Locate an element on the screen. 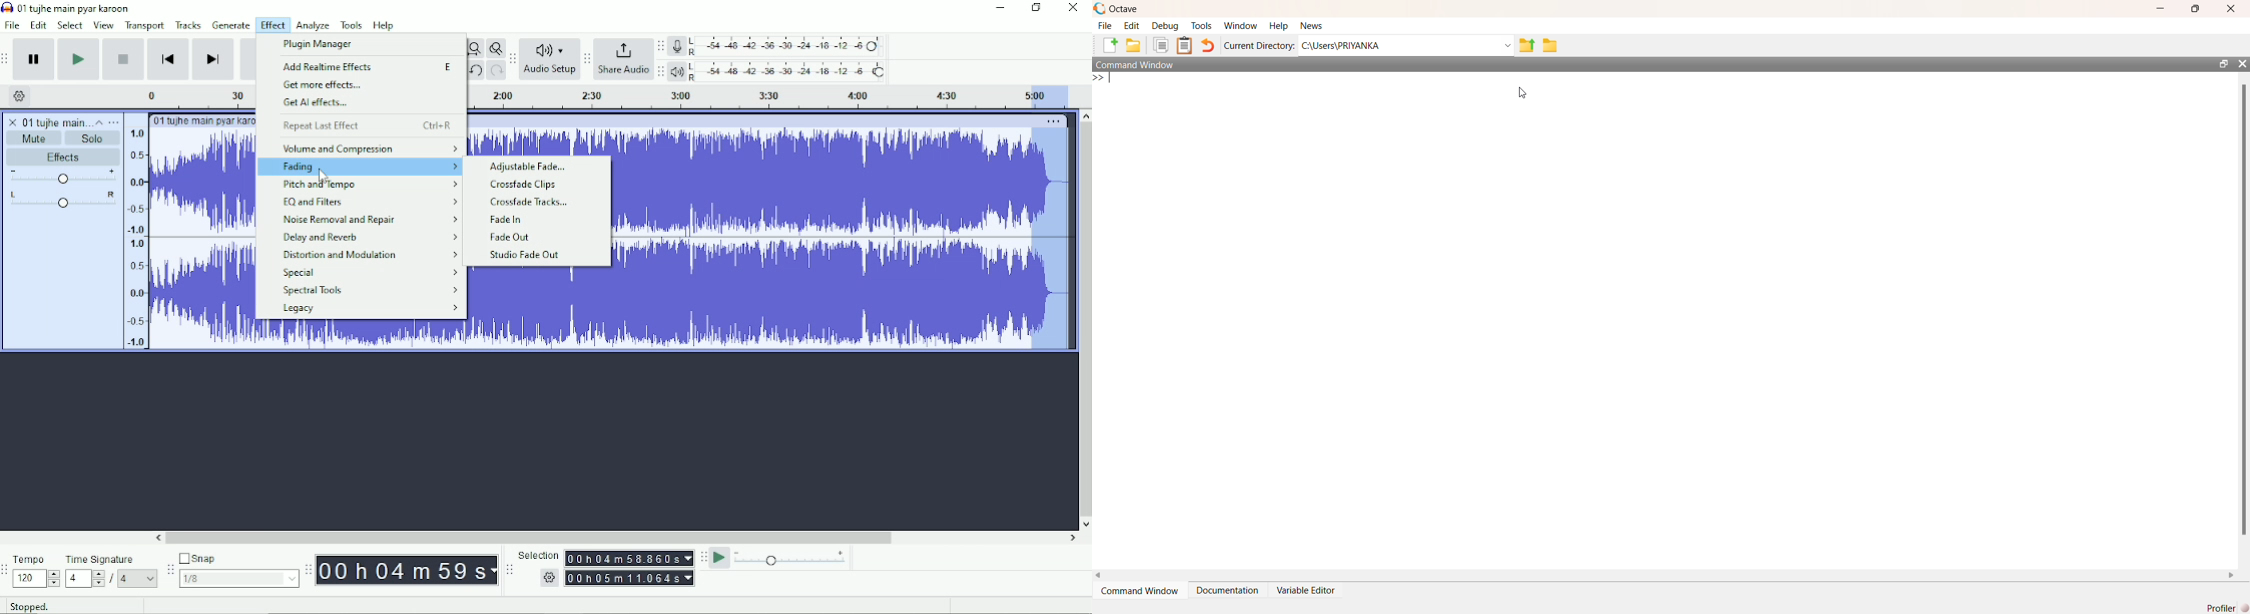 The width and height of the screenshot is (2268, 616). 4 is located at coordinates (140, 578).